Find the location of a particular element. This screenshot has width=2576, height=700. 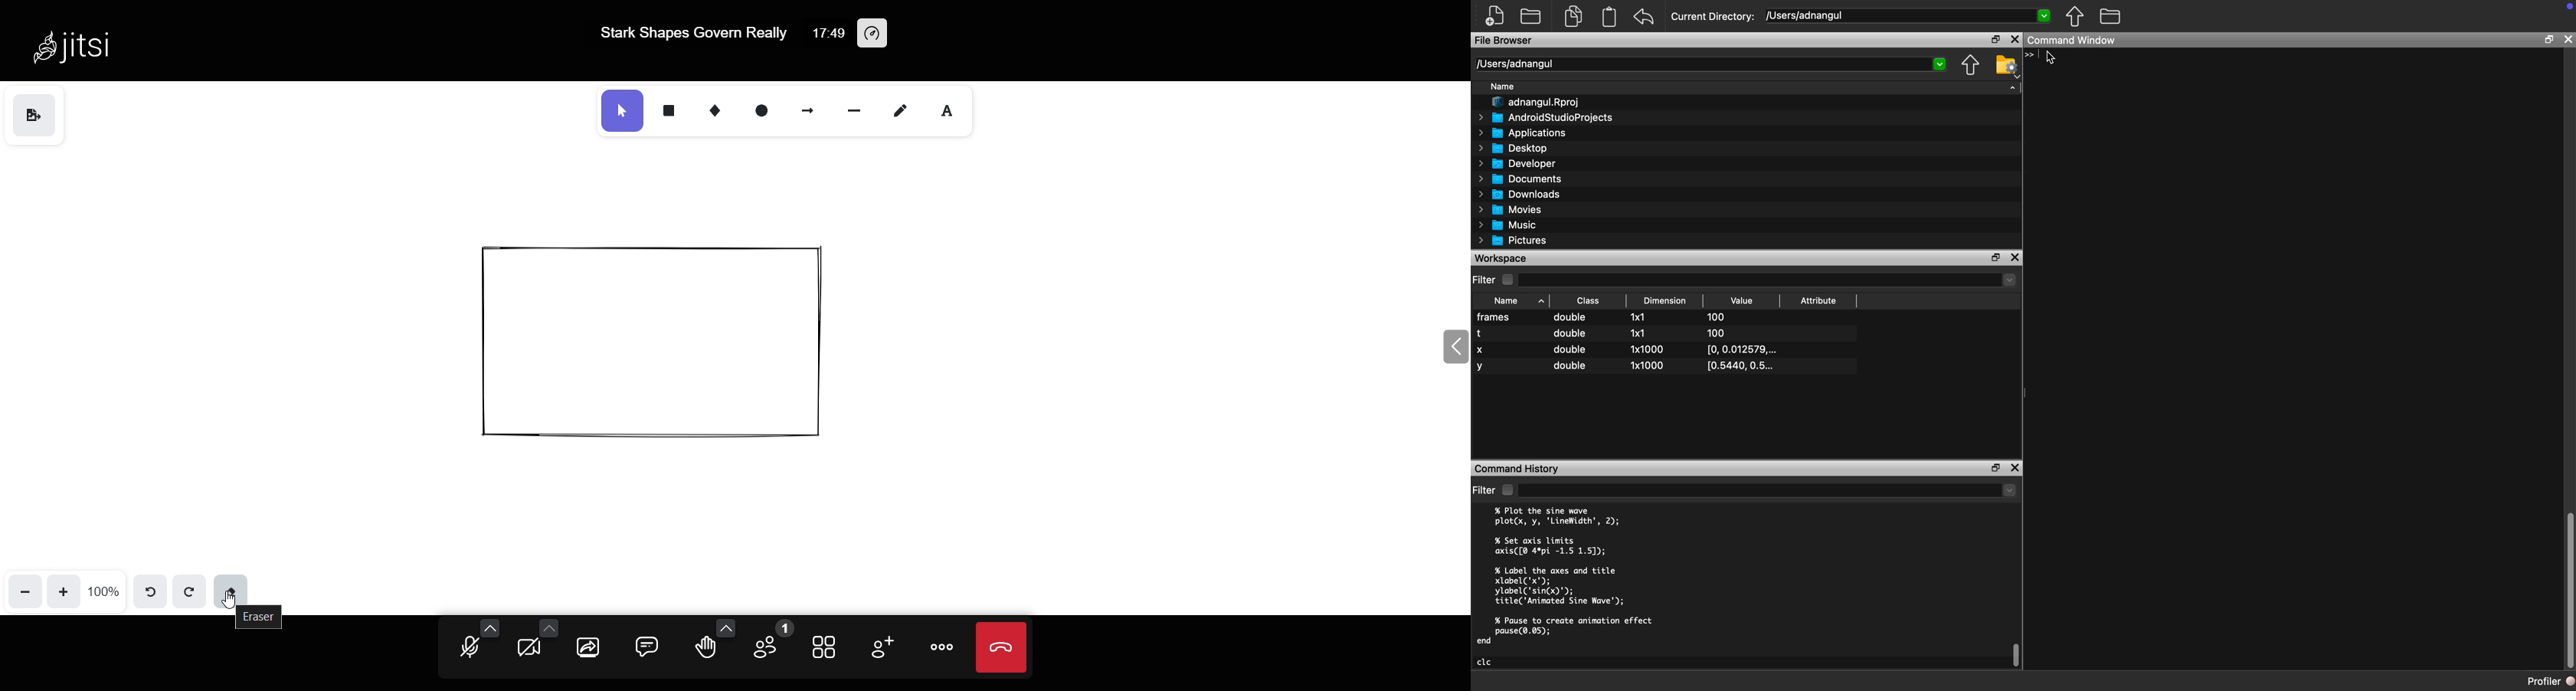

Restore Down is located at coordinates (1996, 469).